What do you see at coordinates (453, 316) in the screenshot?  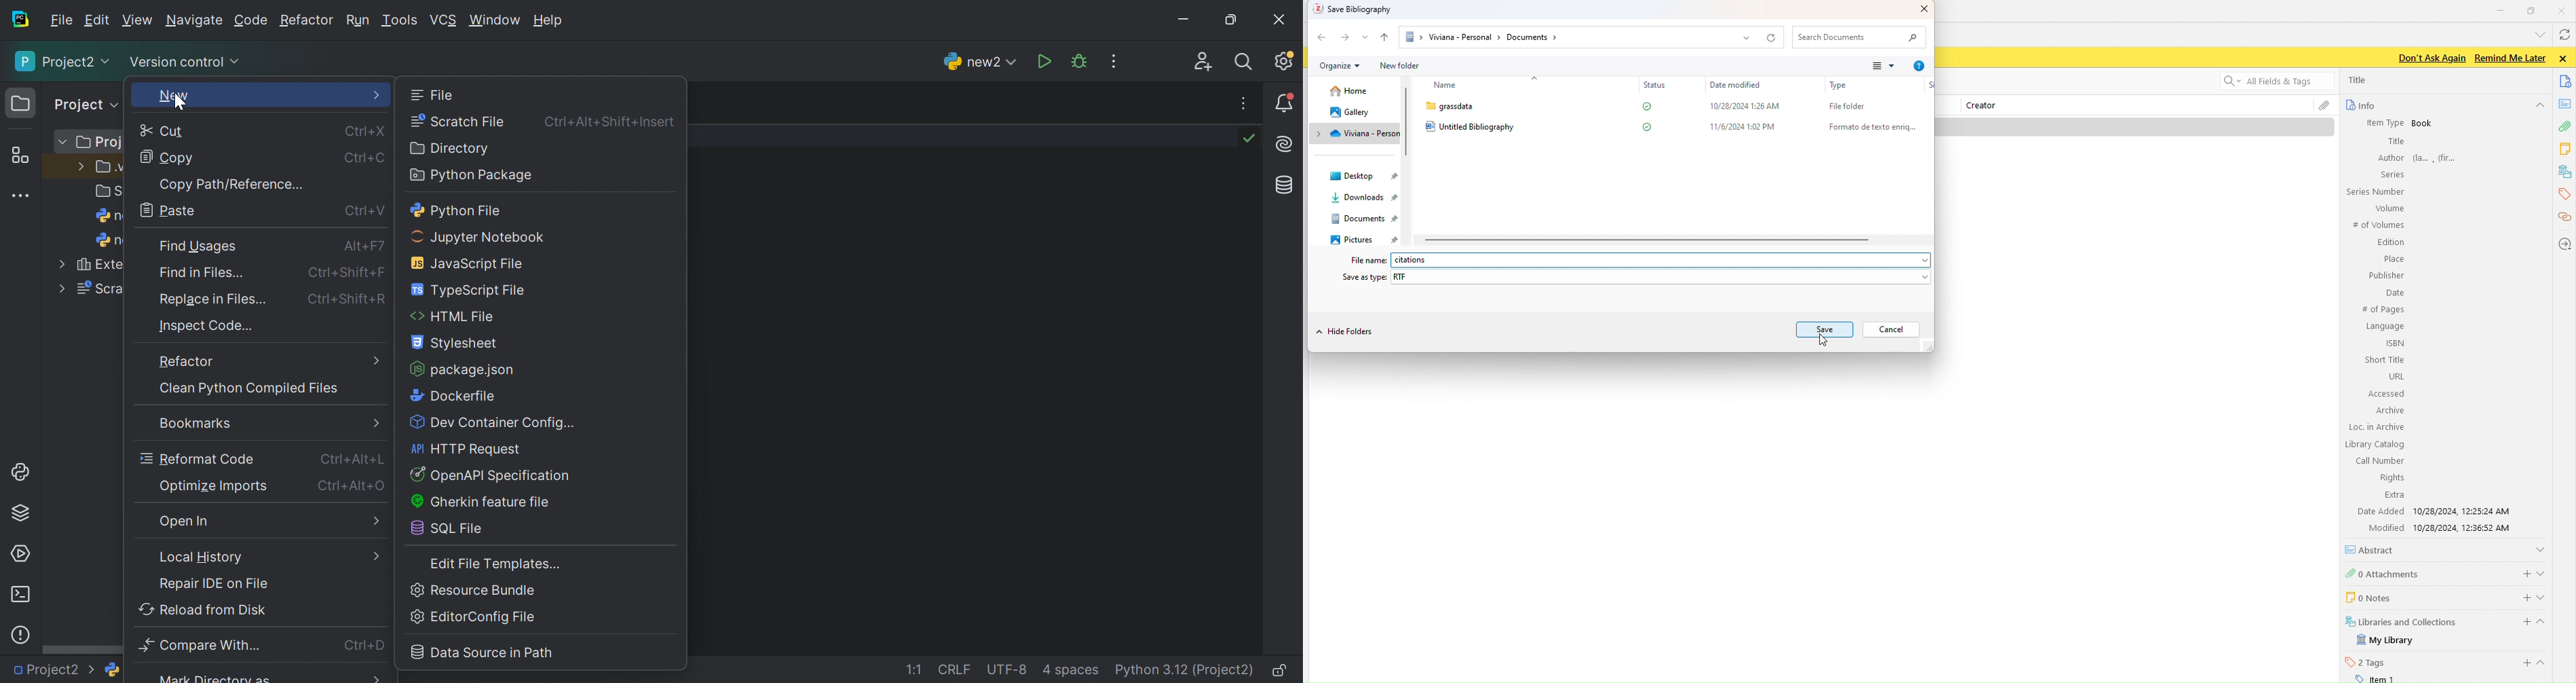 I see `HTML file` at bounding box center [453, 316].